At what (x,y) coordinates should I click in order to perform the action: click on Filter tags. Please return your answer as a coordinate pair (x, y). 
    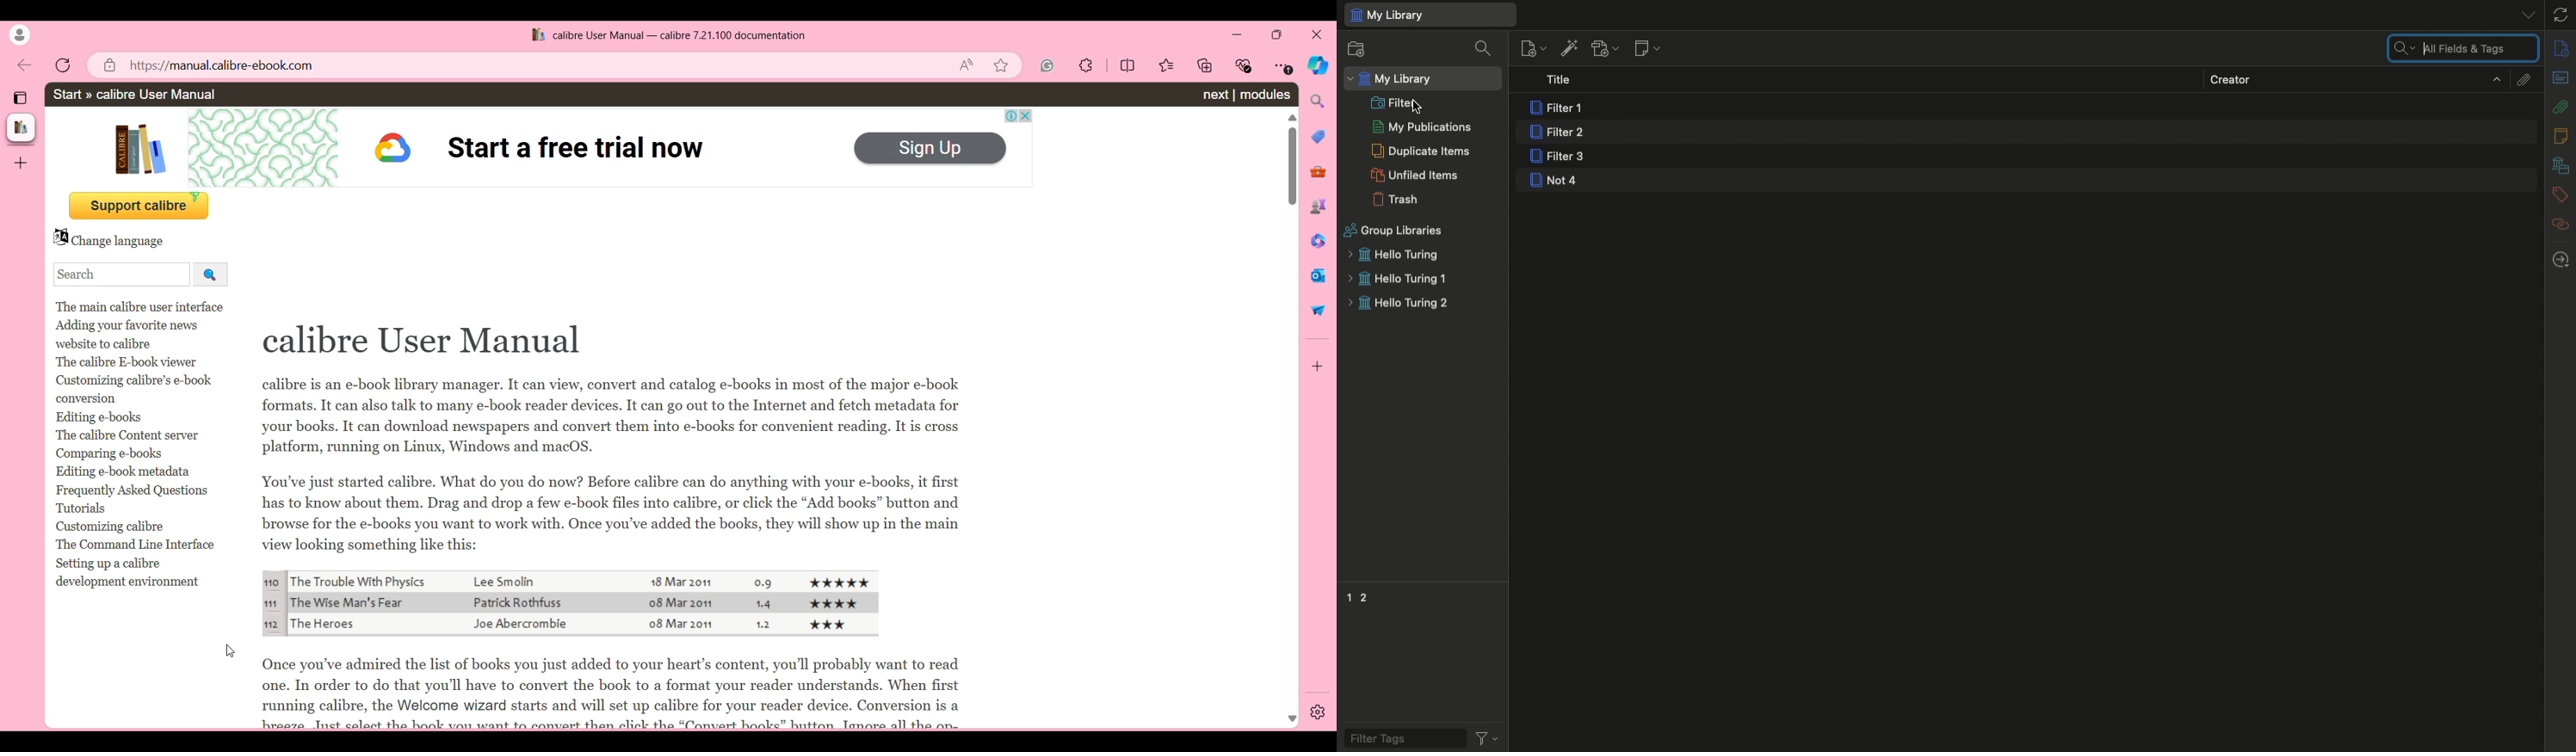
    Looking at the image, I should click on (1399, 737).